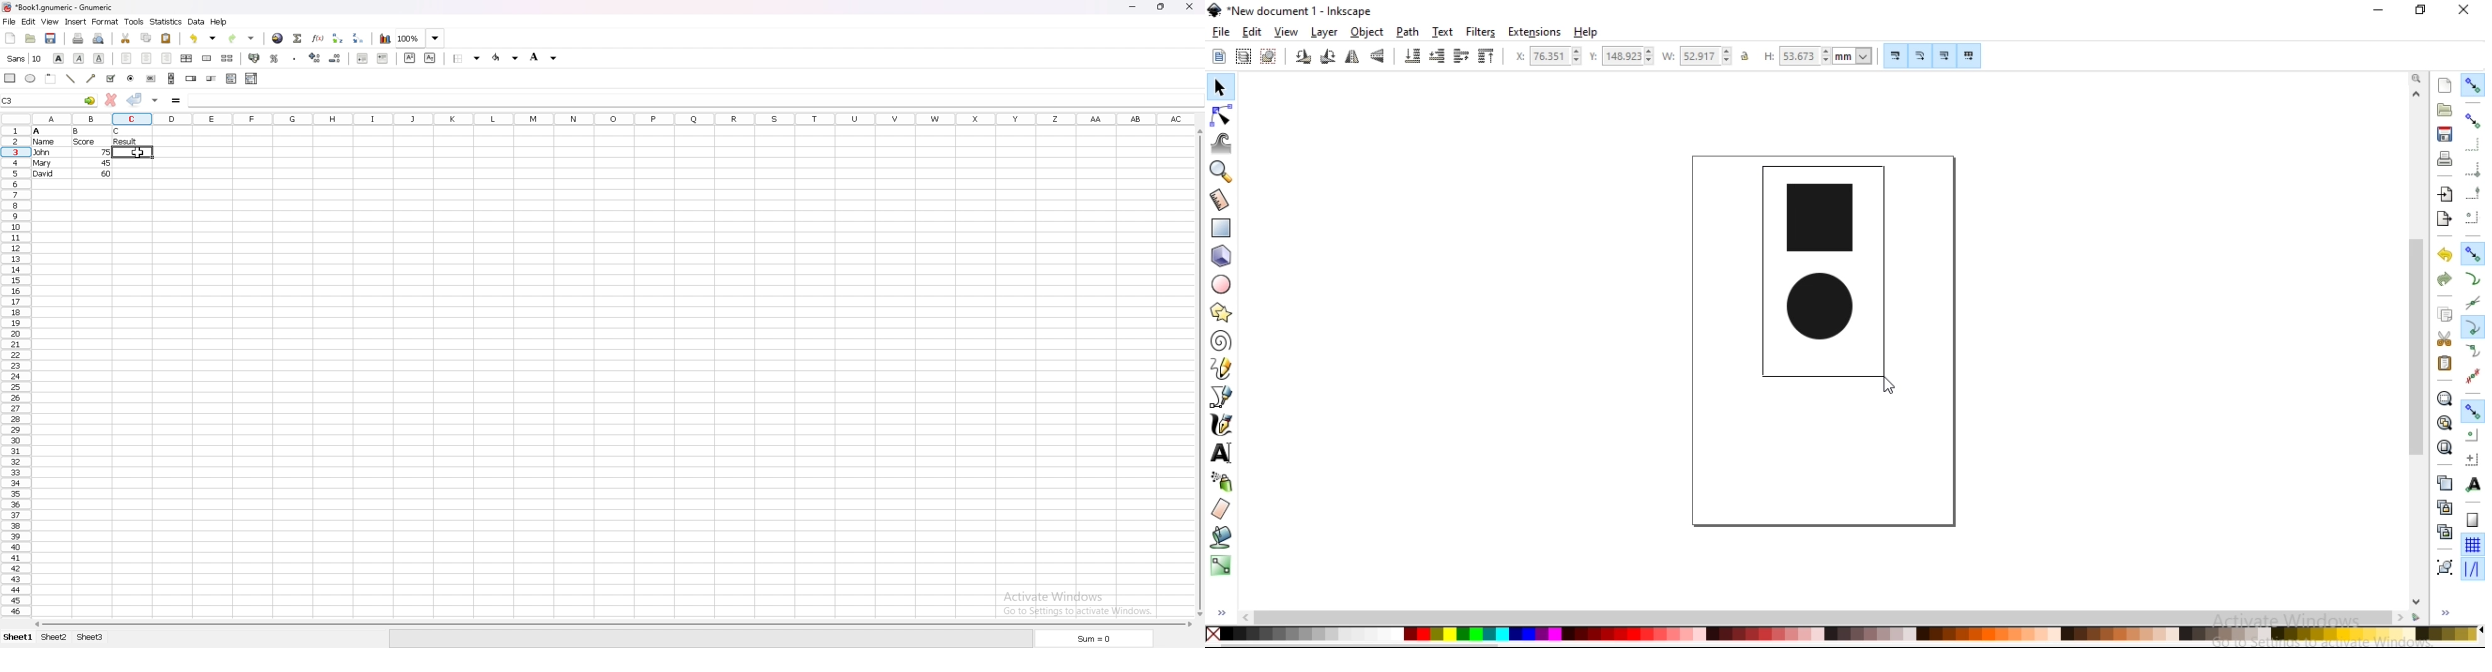 The width and height of the screenshot is (2492, 672). Describe the element at coordinates (92, 639) in the screenshot. I see `sheet 3` at that location.